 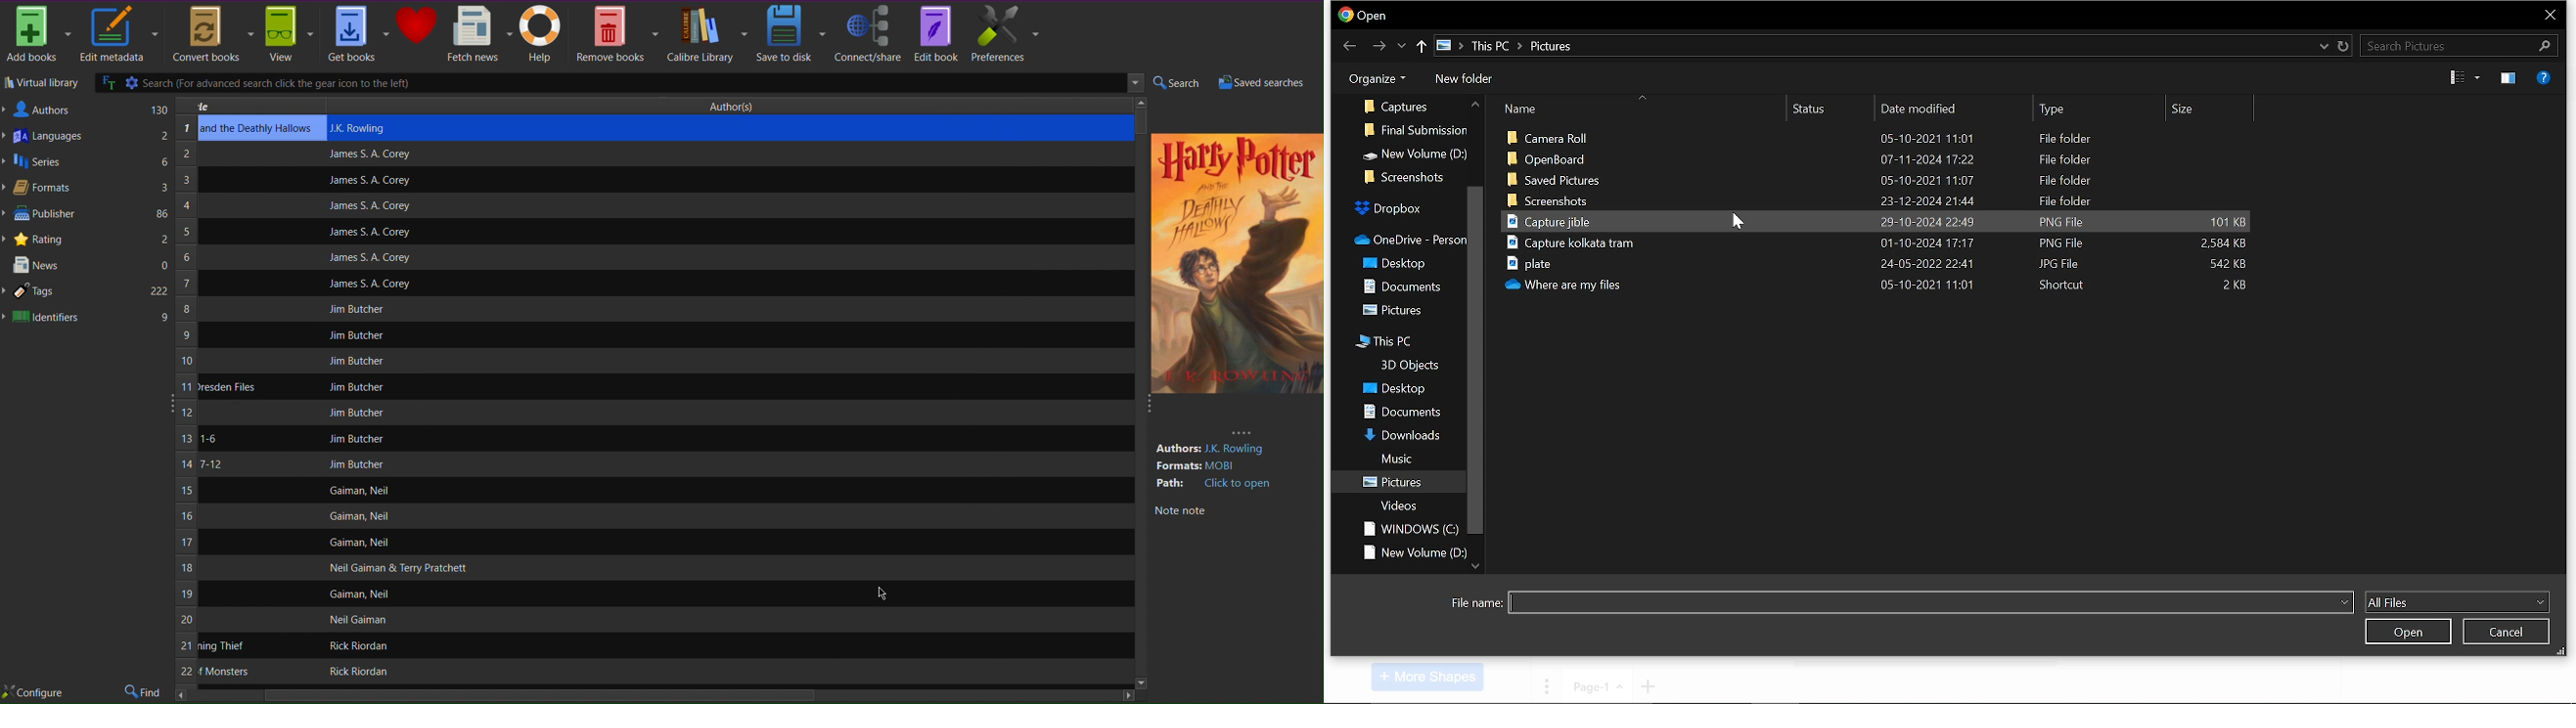 I want to click on folders, so click(x=1401, y=176).